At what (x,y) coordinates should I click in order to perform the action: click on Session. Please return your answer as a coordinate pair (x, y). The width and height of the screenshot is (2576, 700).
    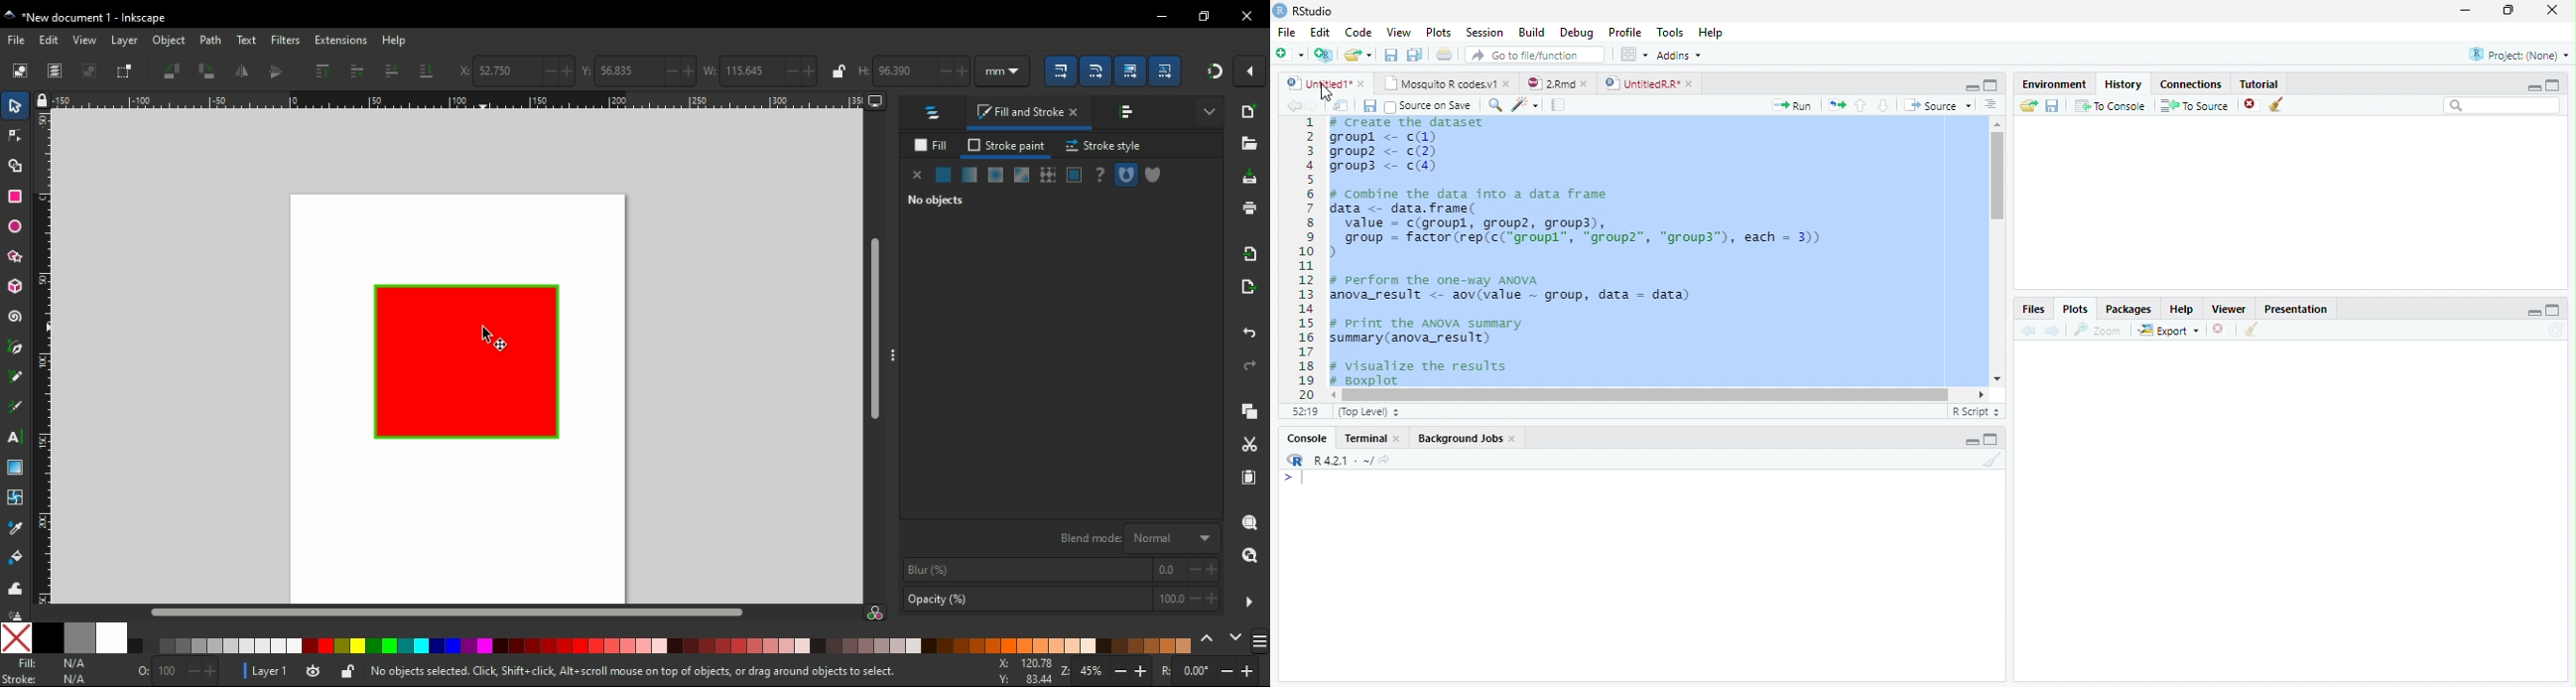
    Looking at the image, I should click on (1485, 33).